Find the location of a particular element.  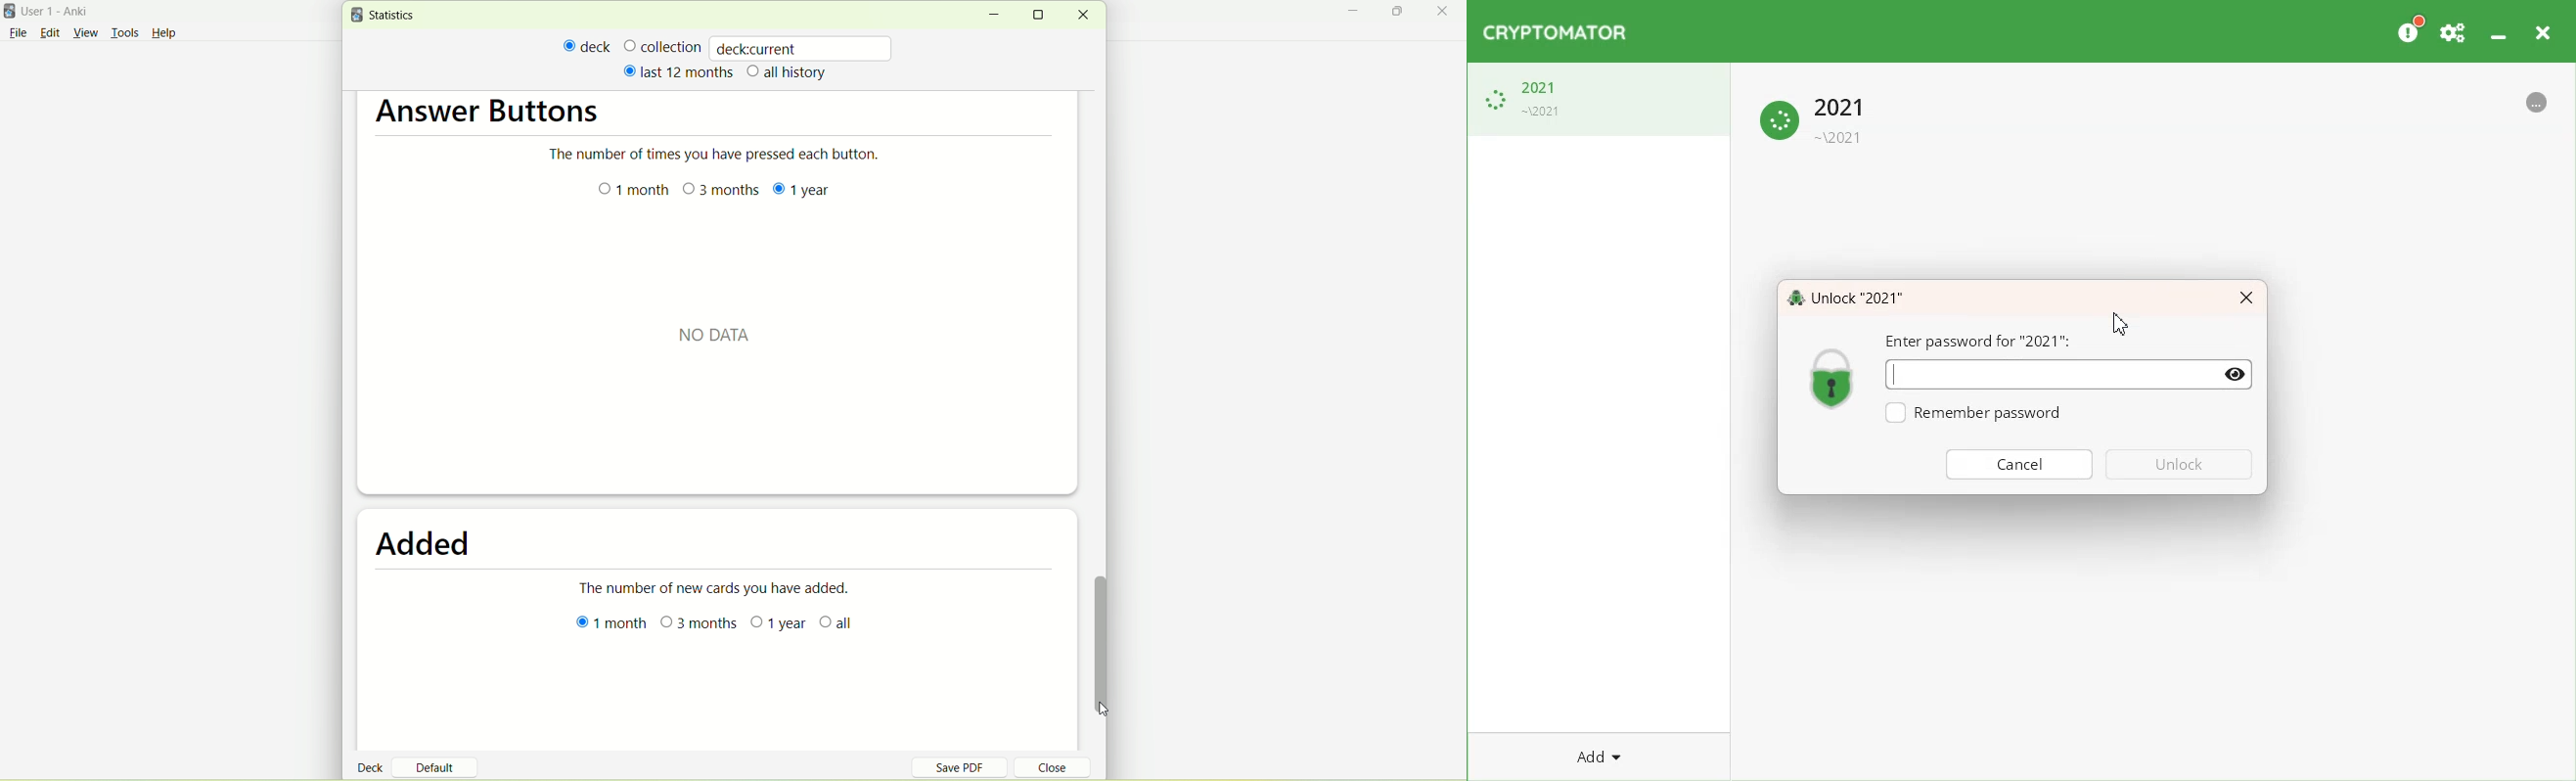

 months is located at coordinates (717, 190).